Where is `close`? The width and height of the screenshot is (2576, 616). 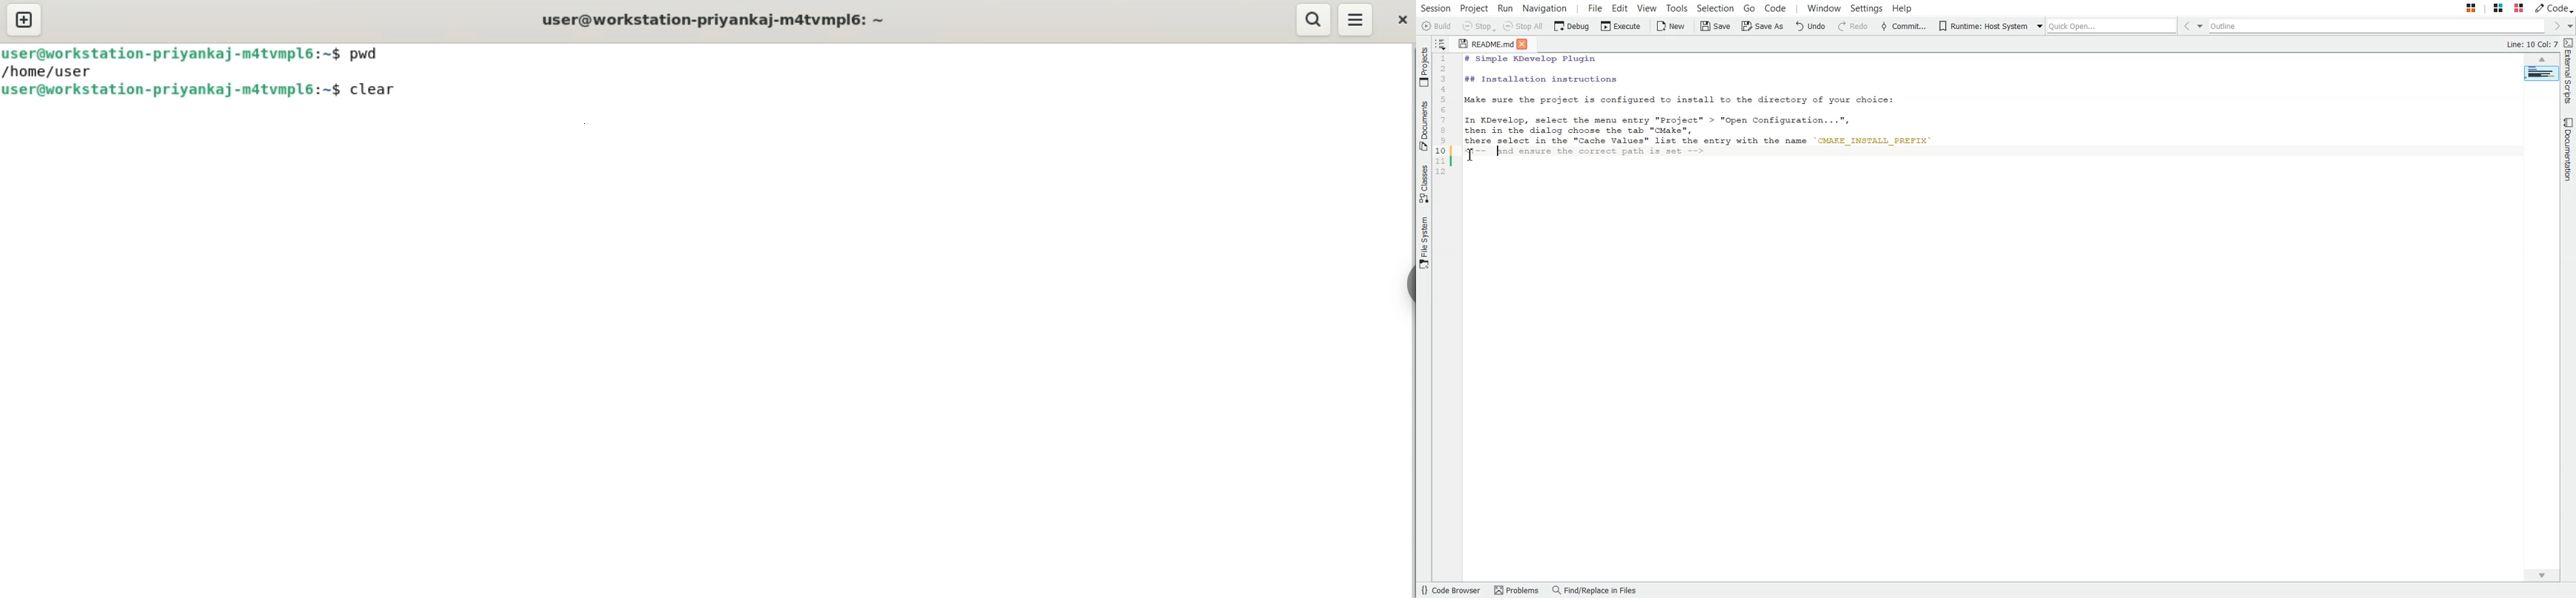 close is located at coordinates (1403, 23).